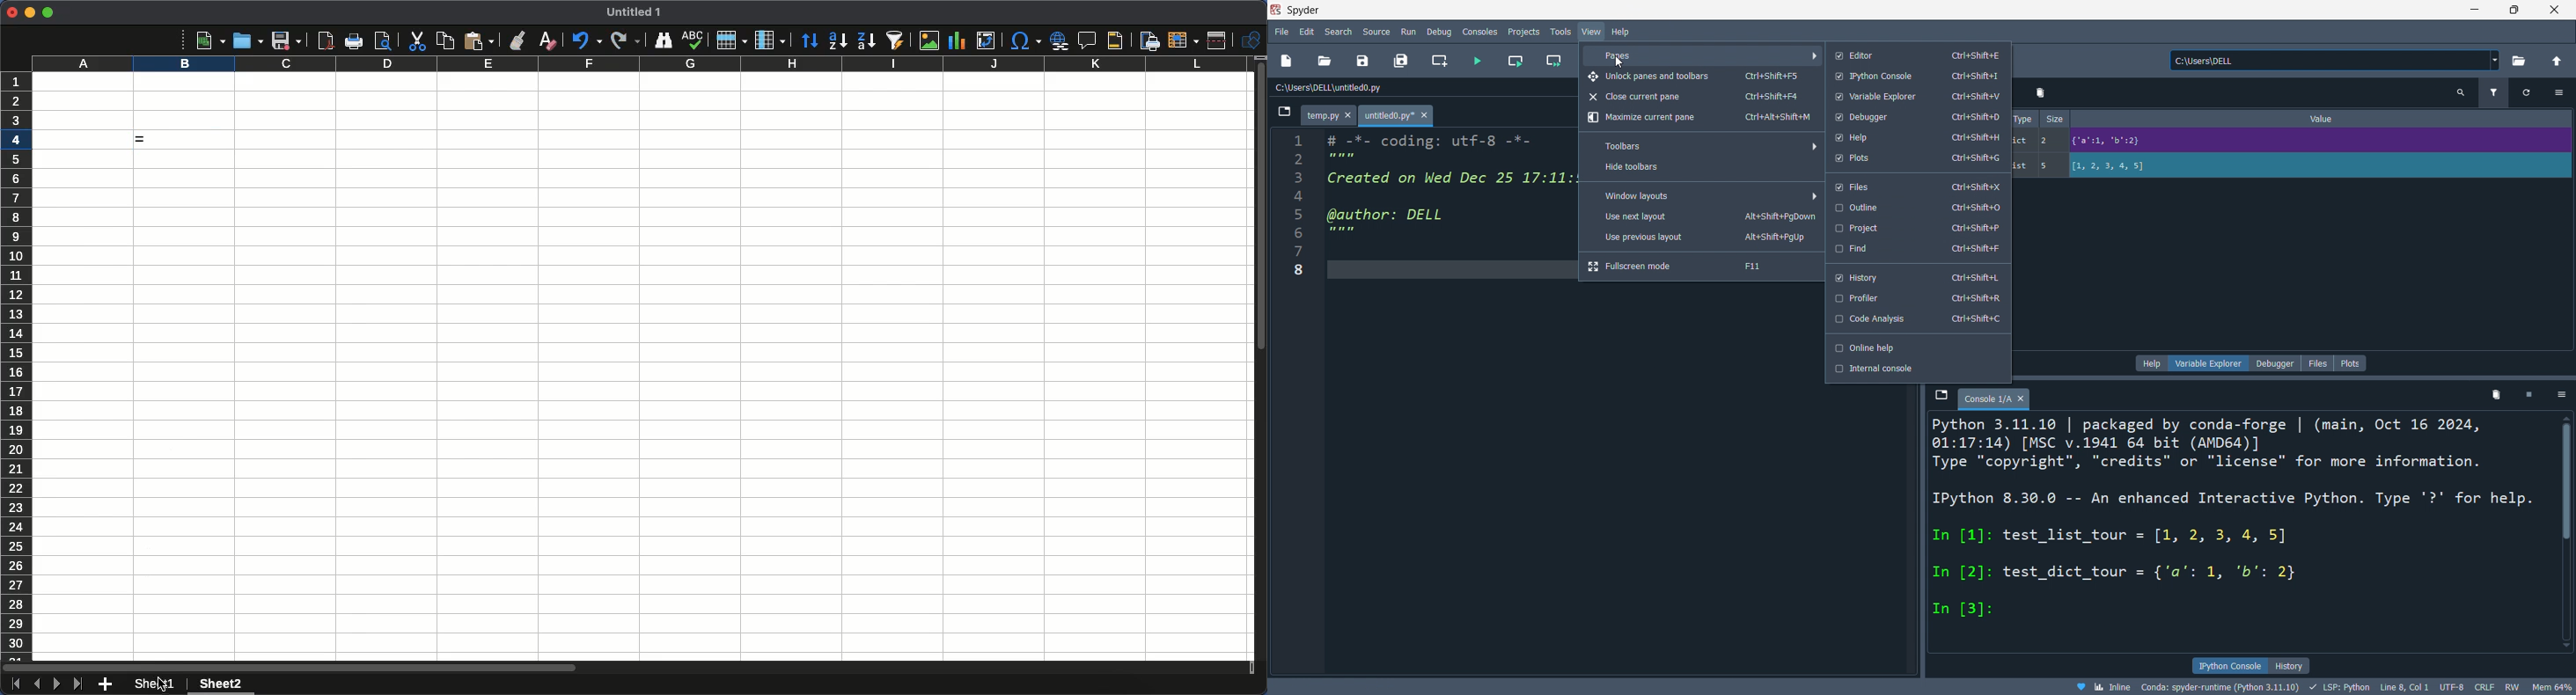  I want to click on Spyder, so click(1858, 10).